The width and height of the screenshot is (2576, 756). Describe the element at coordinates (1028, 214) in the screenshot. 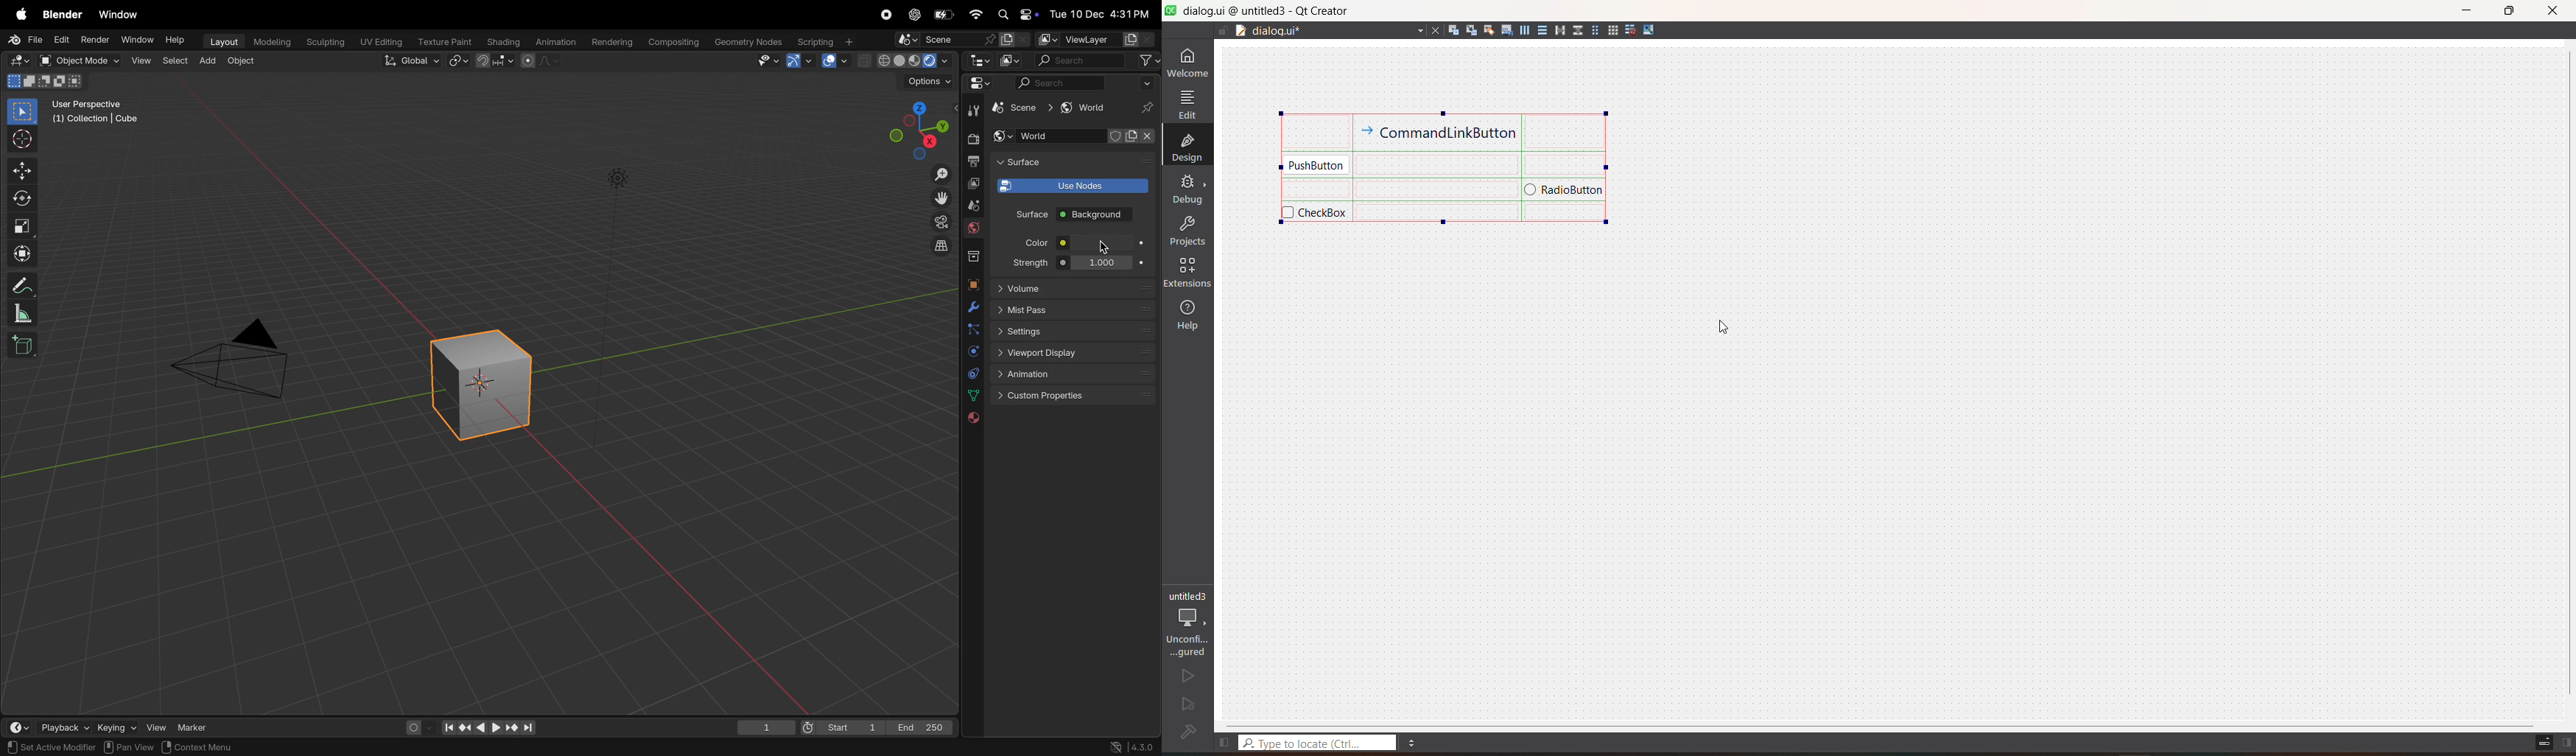

I see `surface` at that location.